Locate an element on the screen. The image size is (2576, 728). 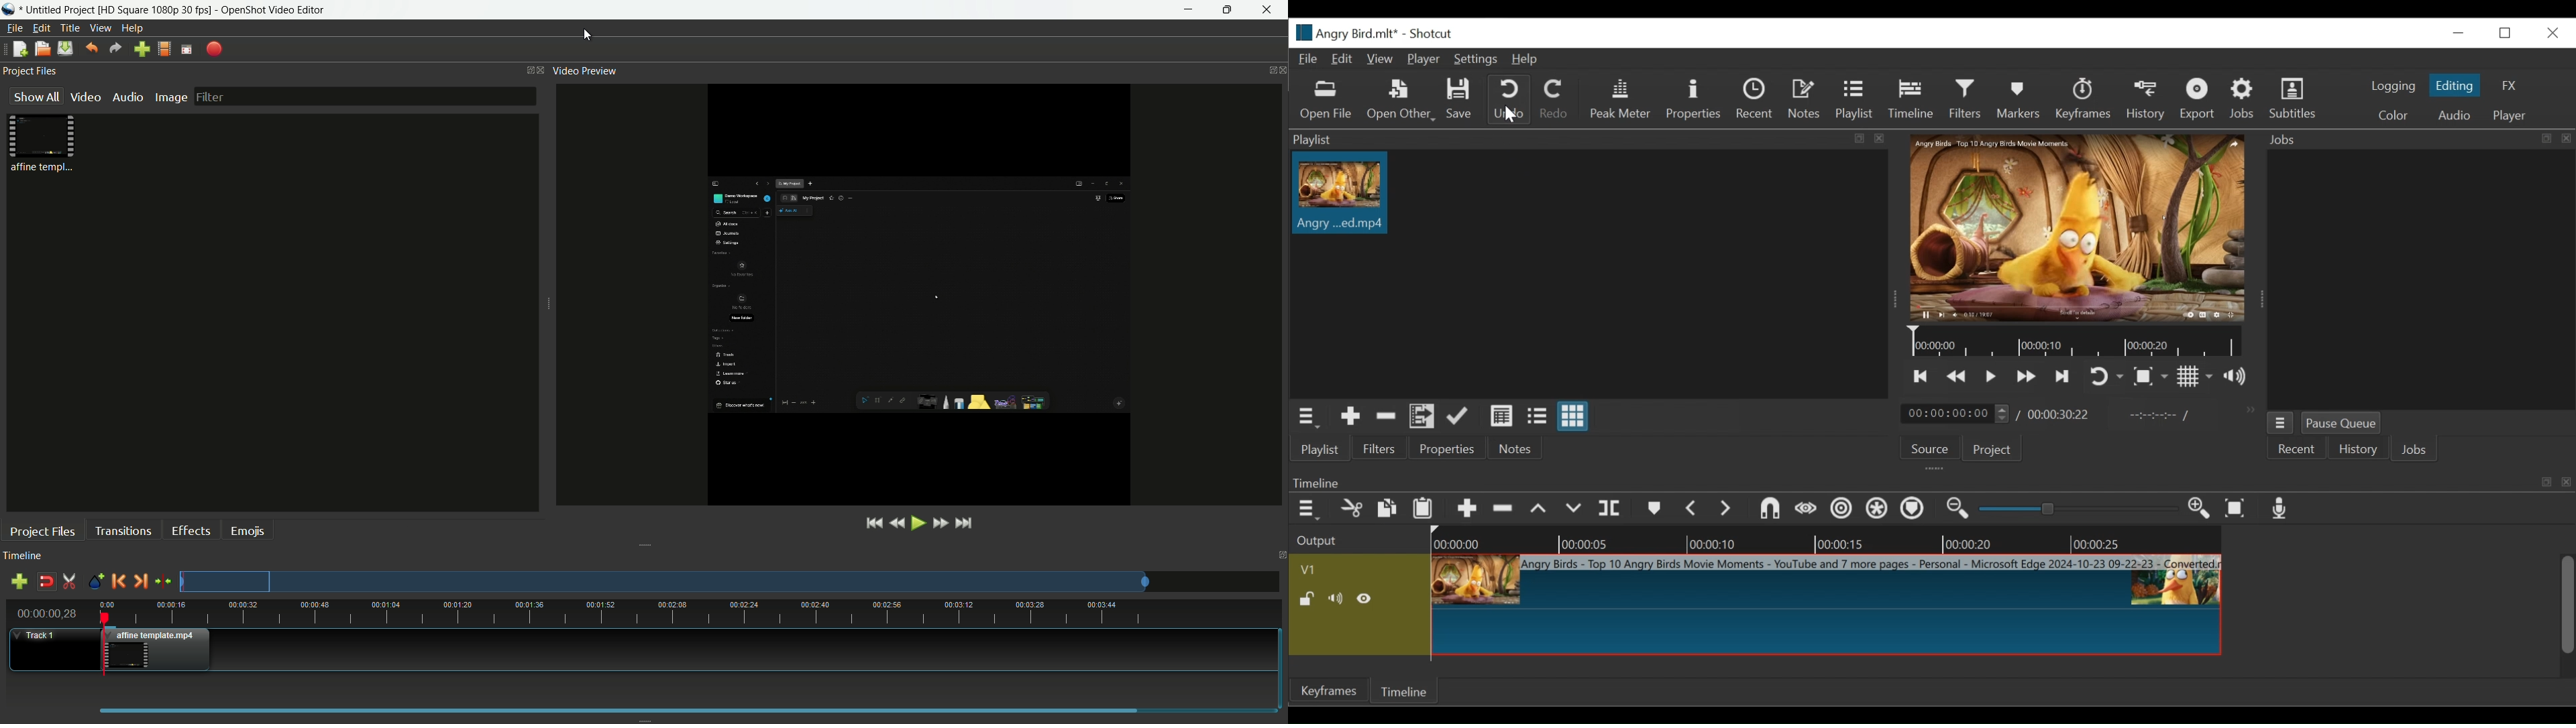
minimize is located at coordinates (2457, 33).